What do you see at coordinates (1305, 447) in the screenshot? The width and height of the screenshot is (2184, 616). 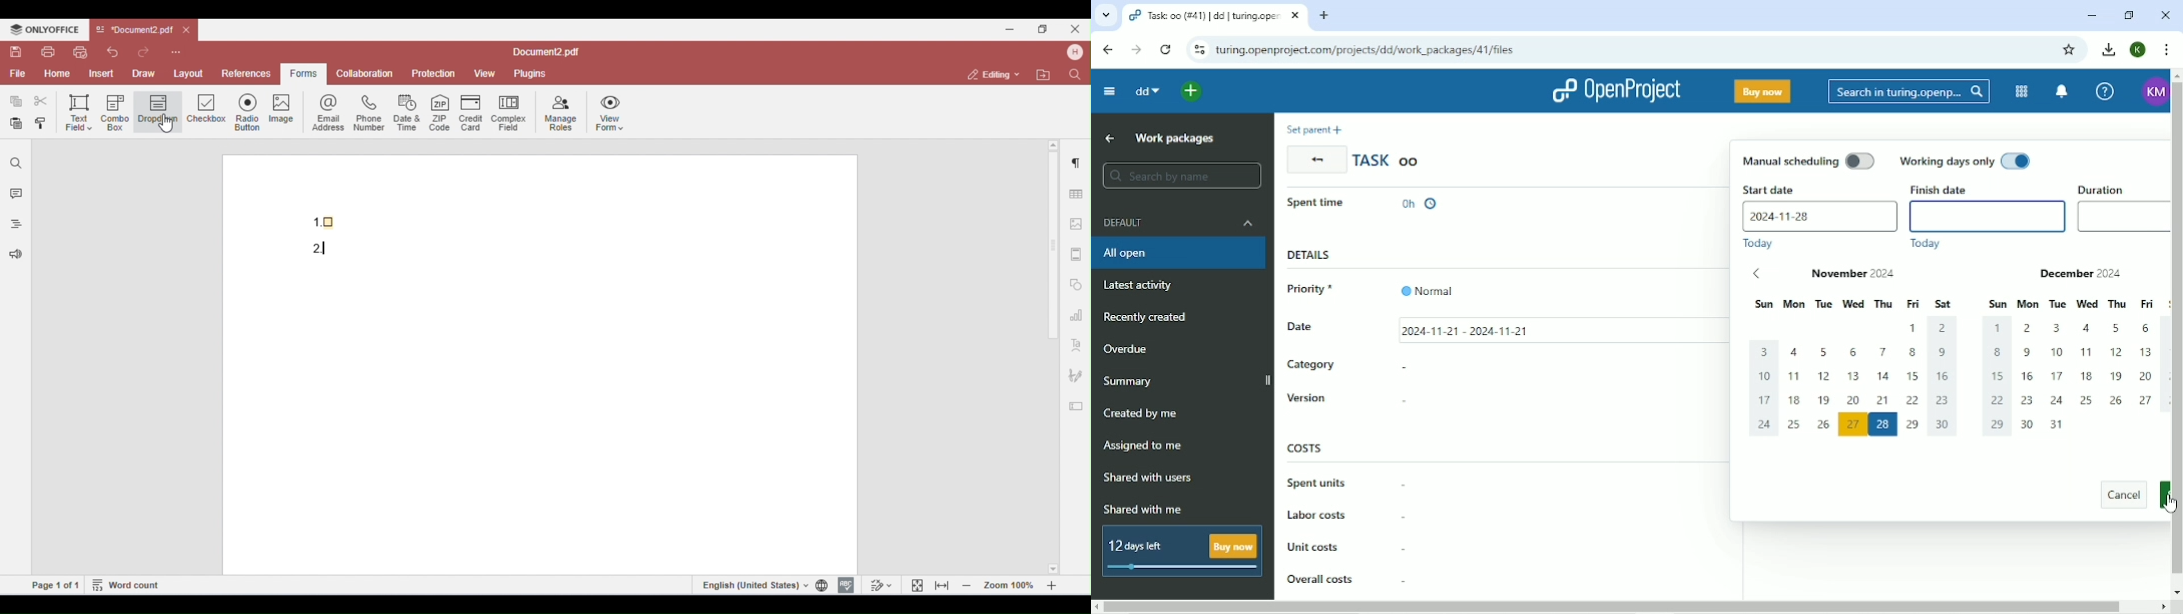 I see `Costs` at bounding box center [1305, 447].